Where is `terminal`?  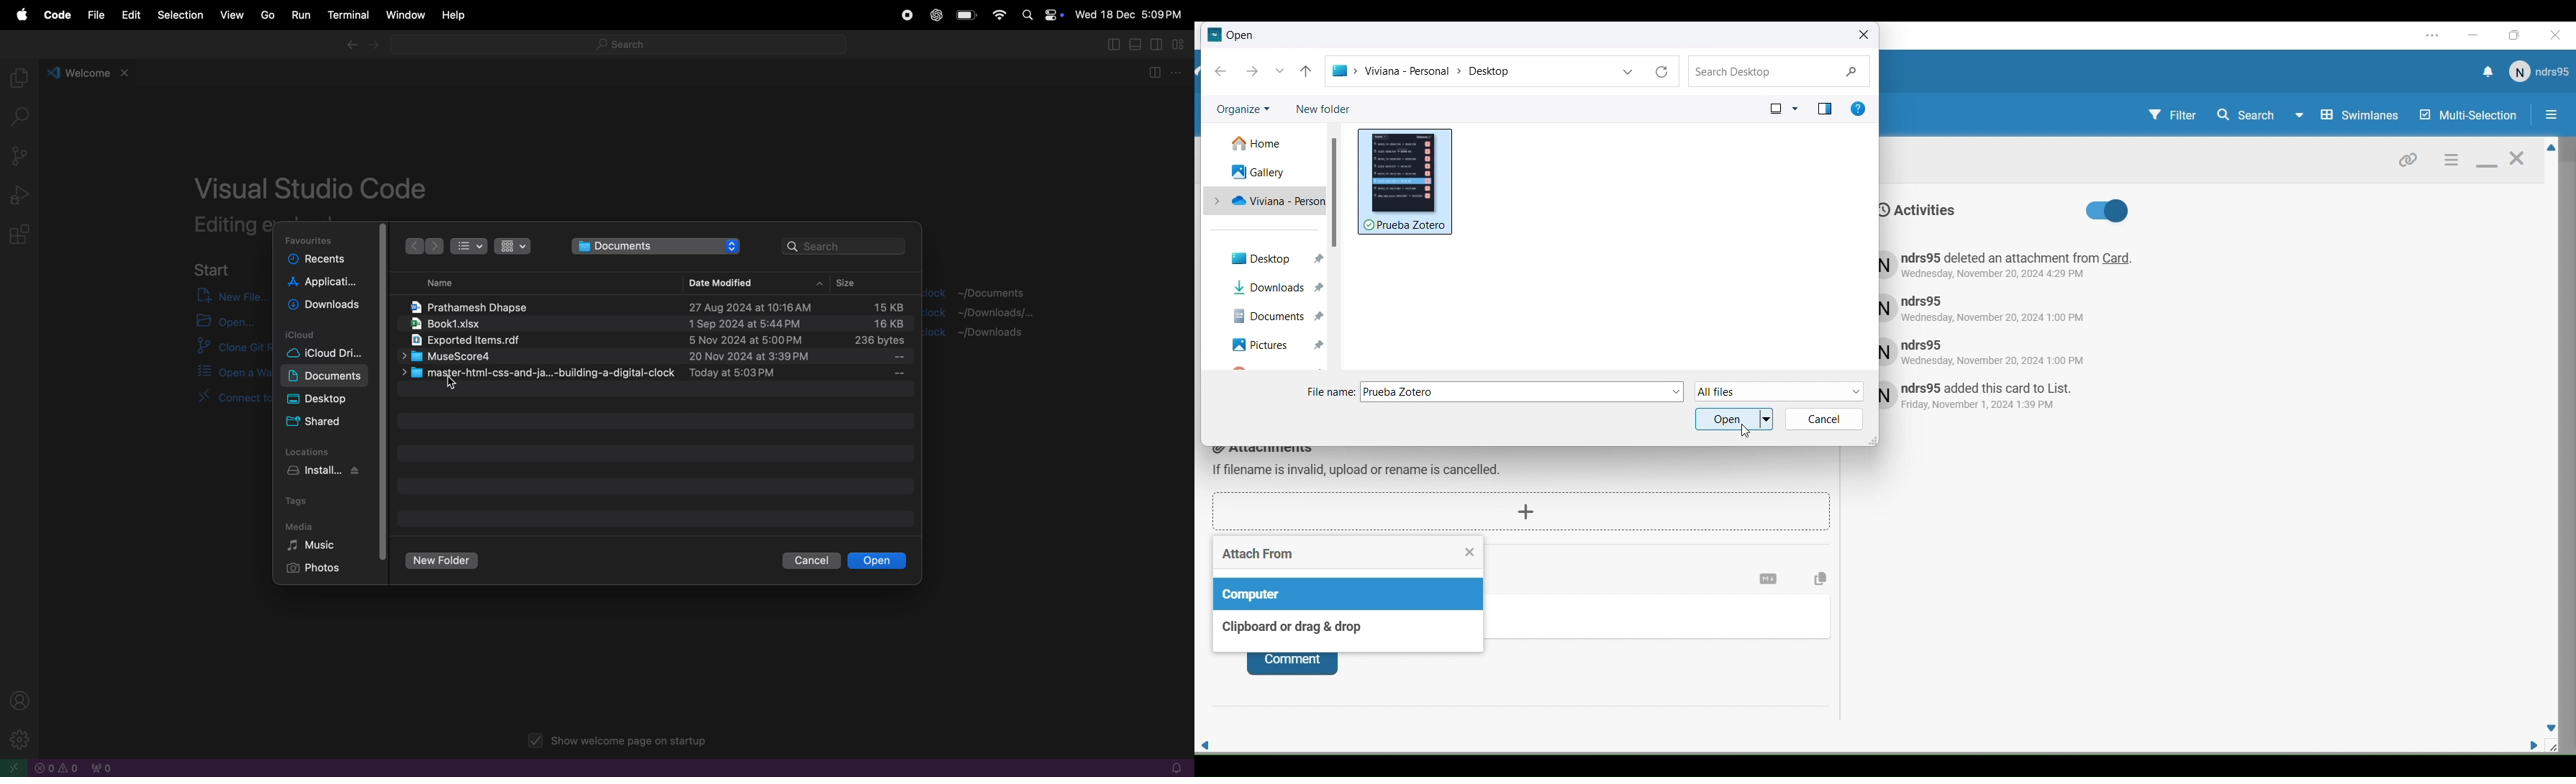
terminal is located at coordinates (347, 15).